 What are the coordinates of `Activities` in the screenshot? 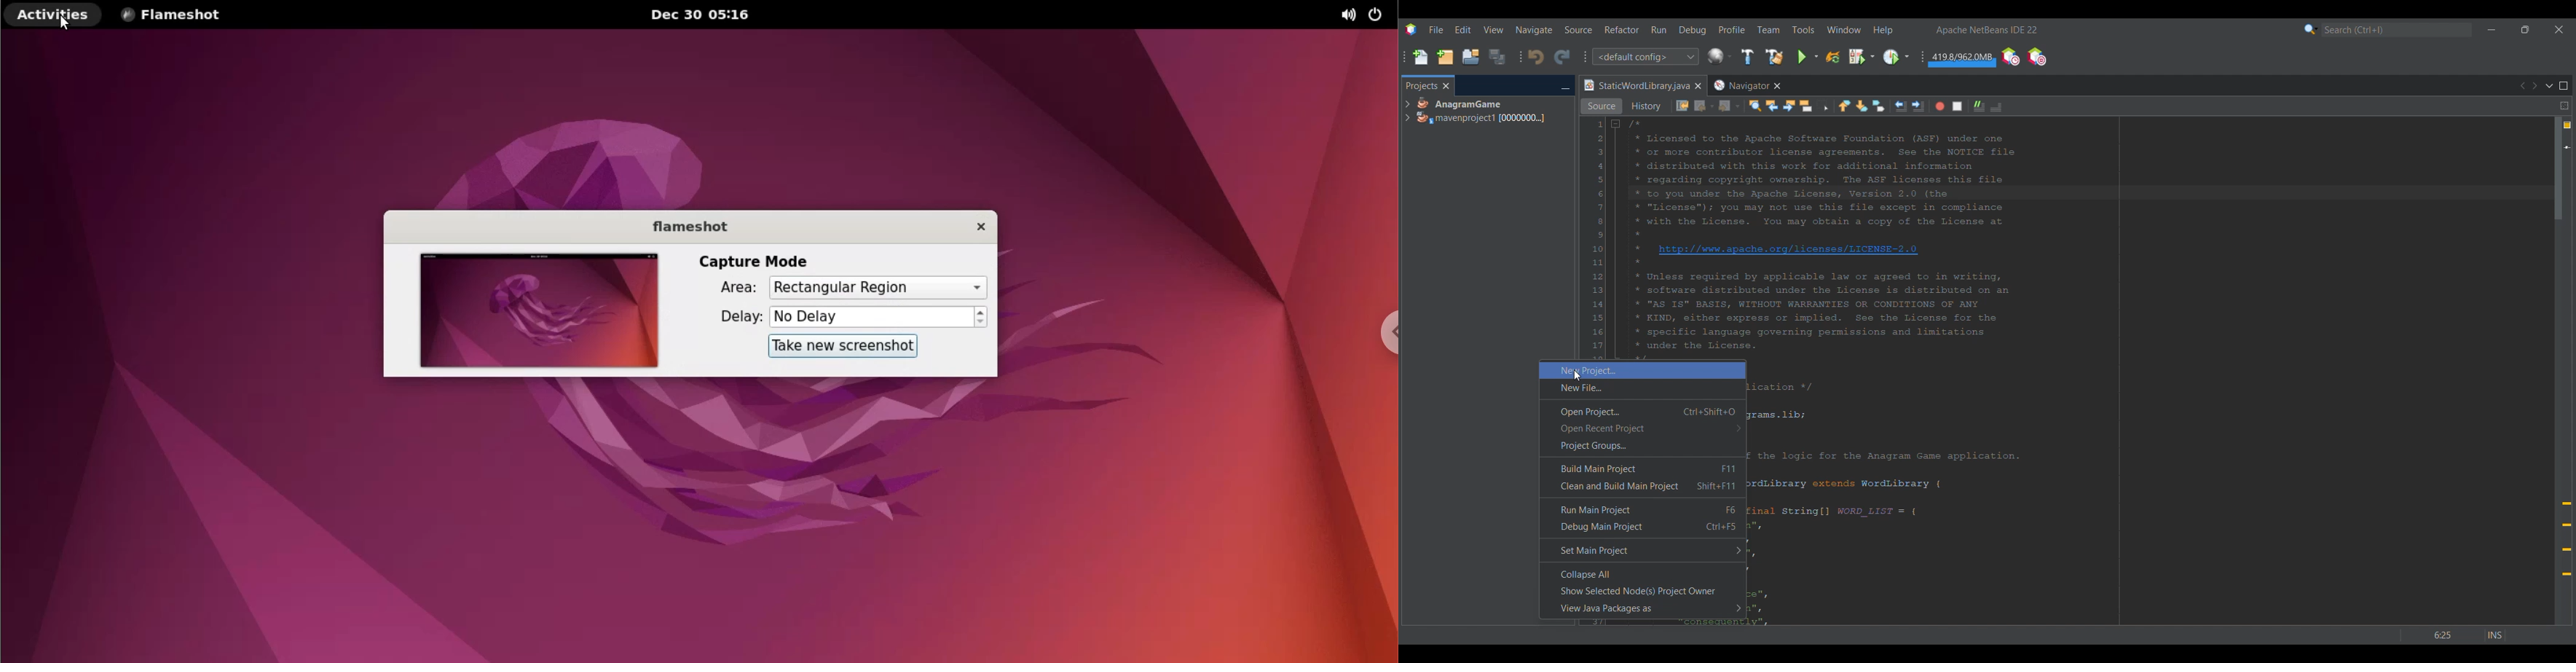 It's located at (55, 15).